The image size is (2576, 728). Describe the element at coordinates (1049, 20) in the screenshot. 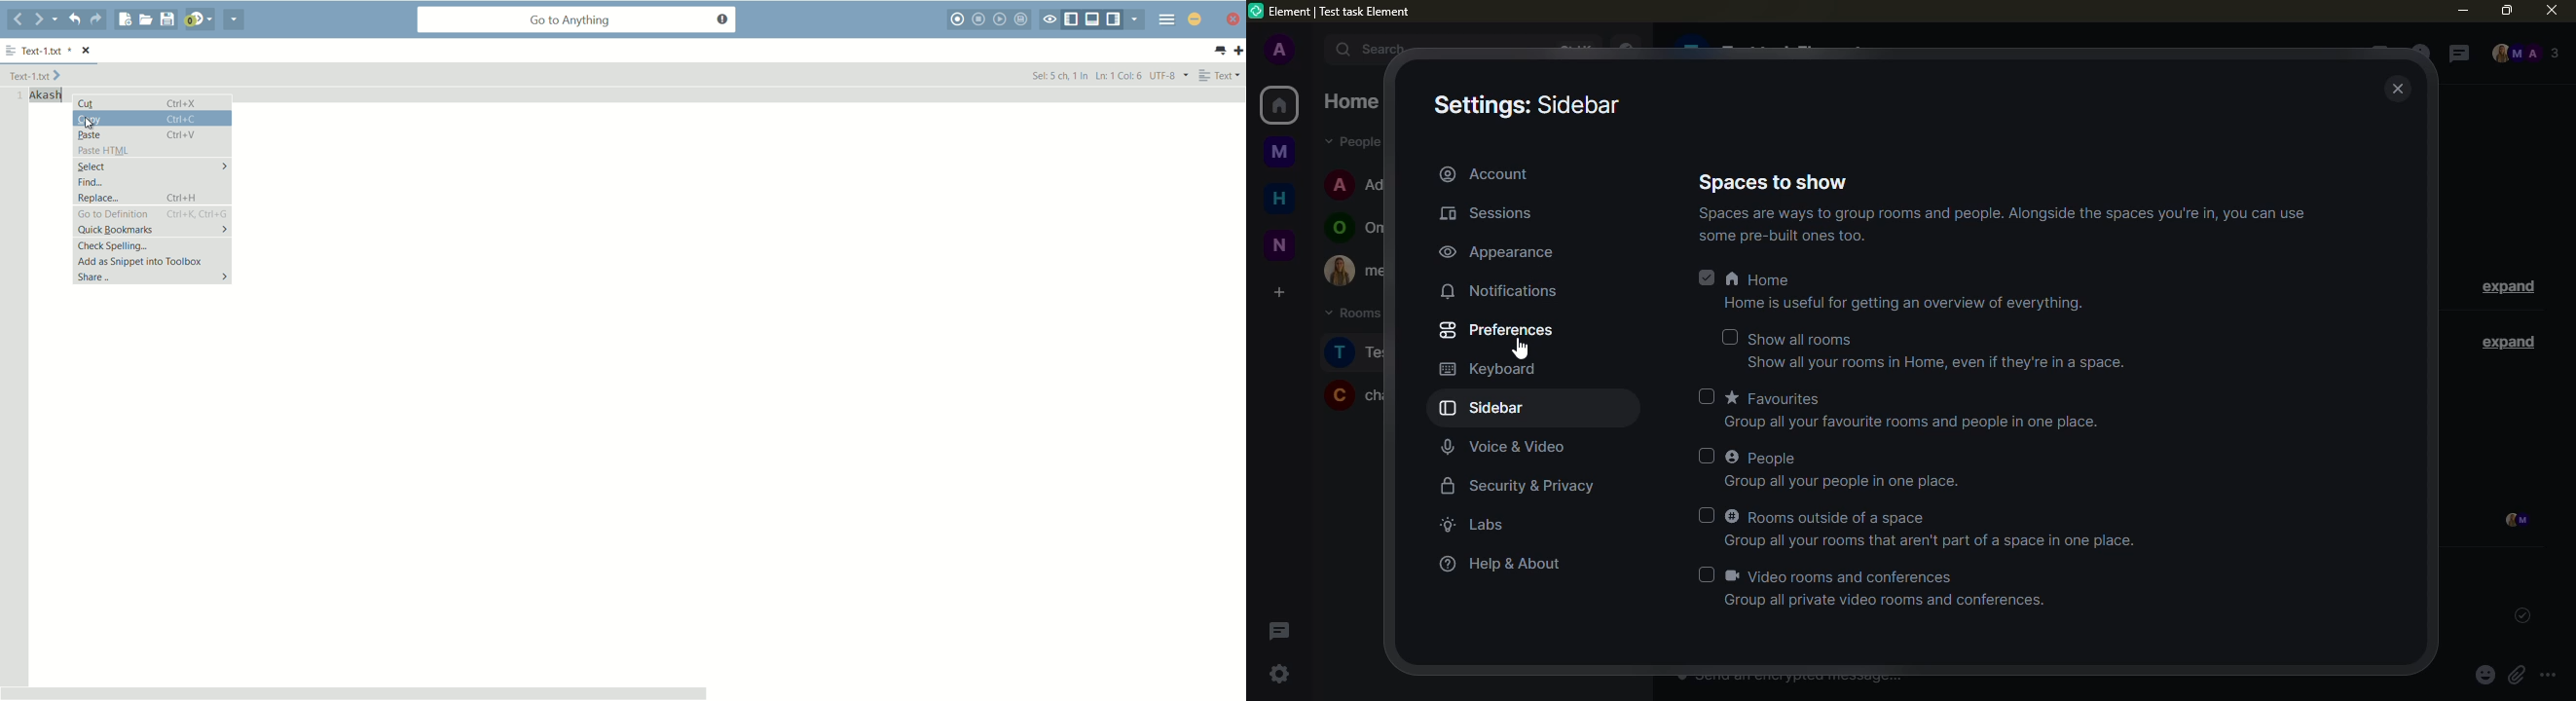

I see `toggle focus mode` at that location.